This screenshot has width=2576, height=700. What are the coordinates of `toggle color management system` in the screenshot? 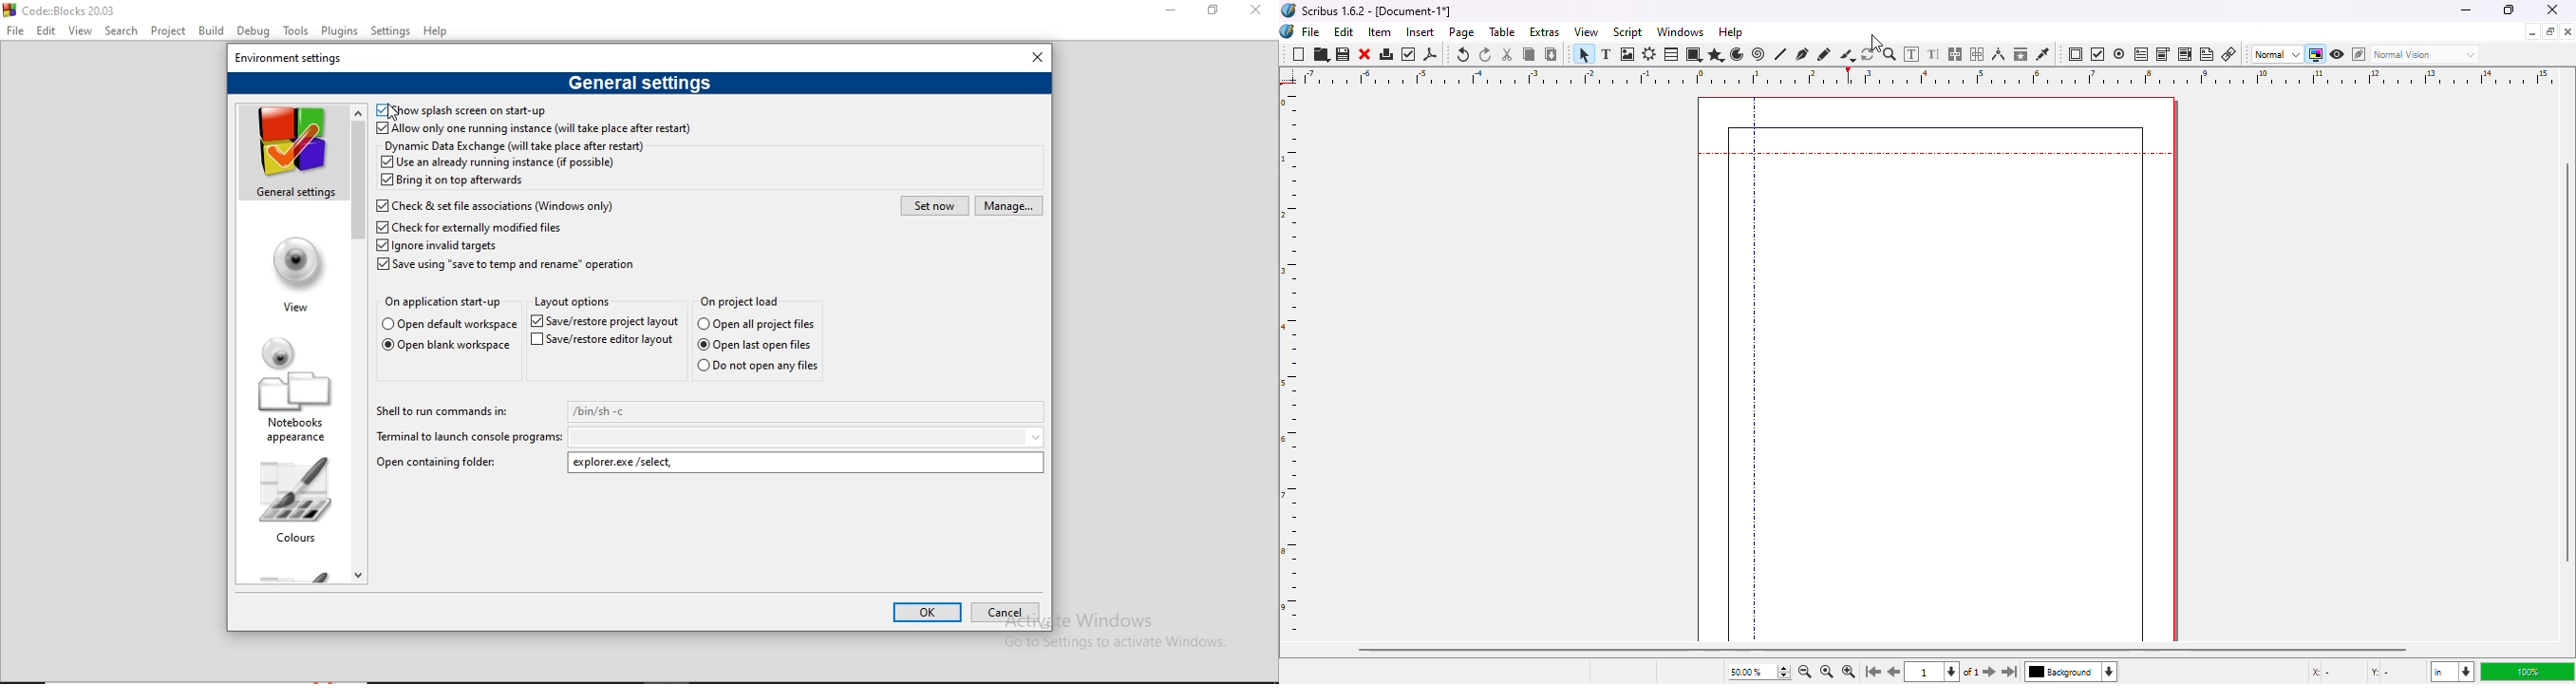 It's located at (2315, 54).